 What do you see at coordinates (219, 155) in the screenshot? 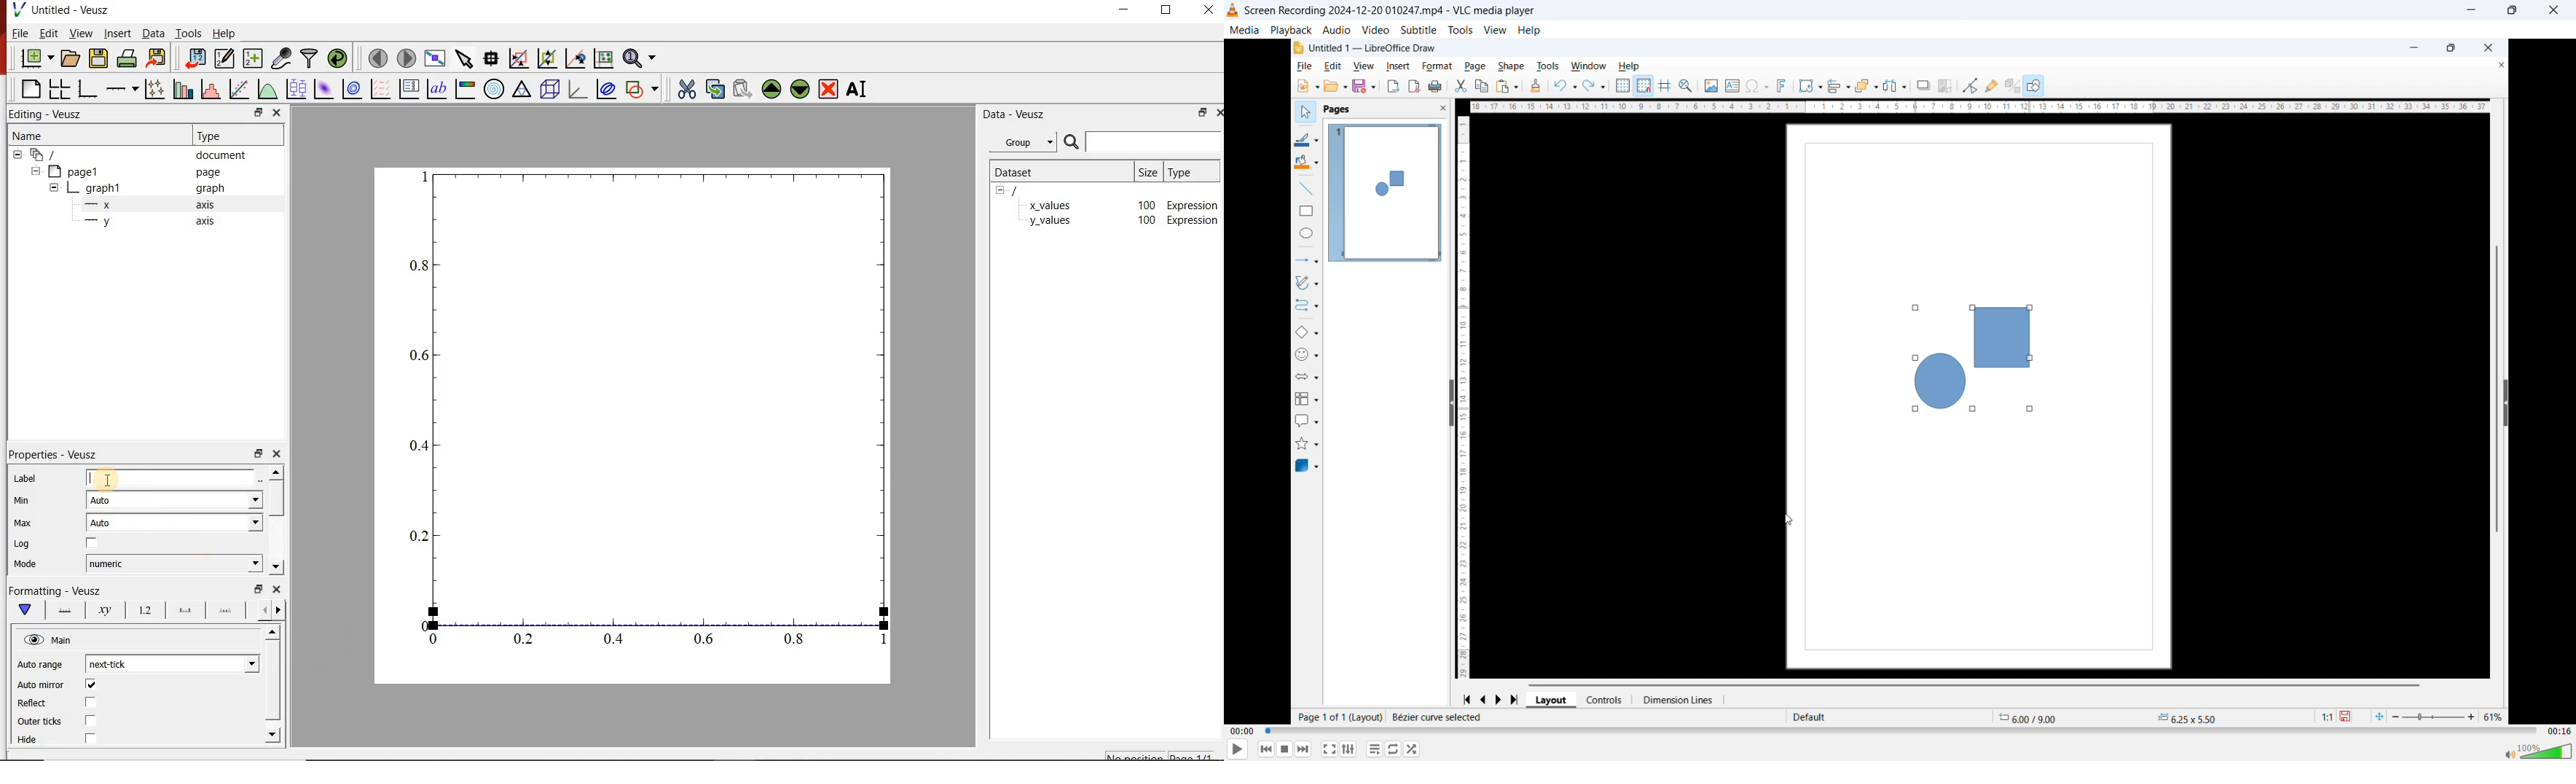
I see `document` at bounding box center [219, 155].